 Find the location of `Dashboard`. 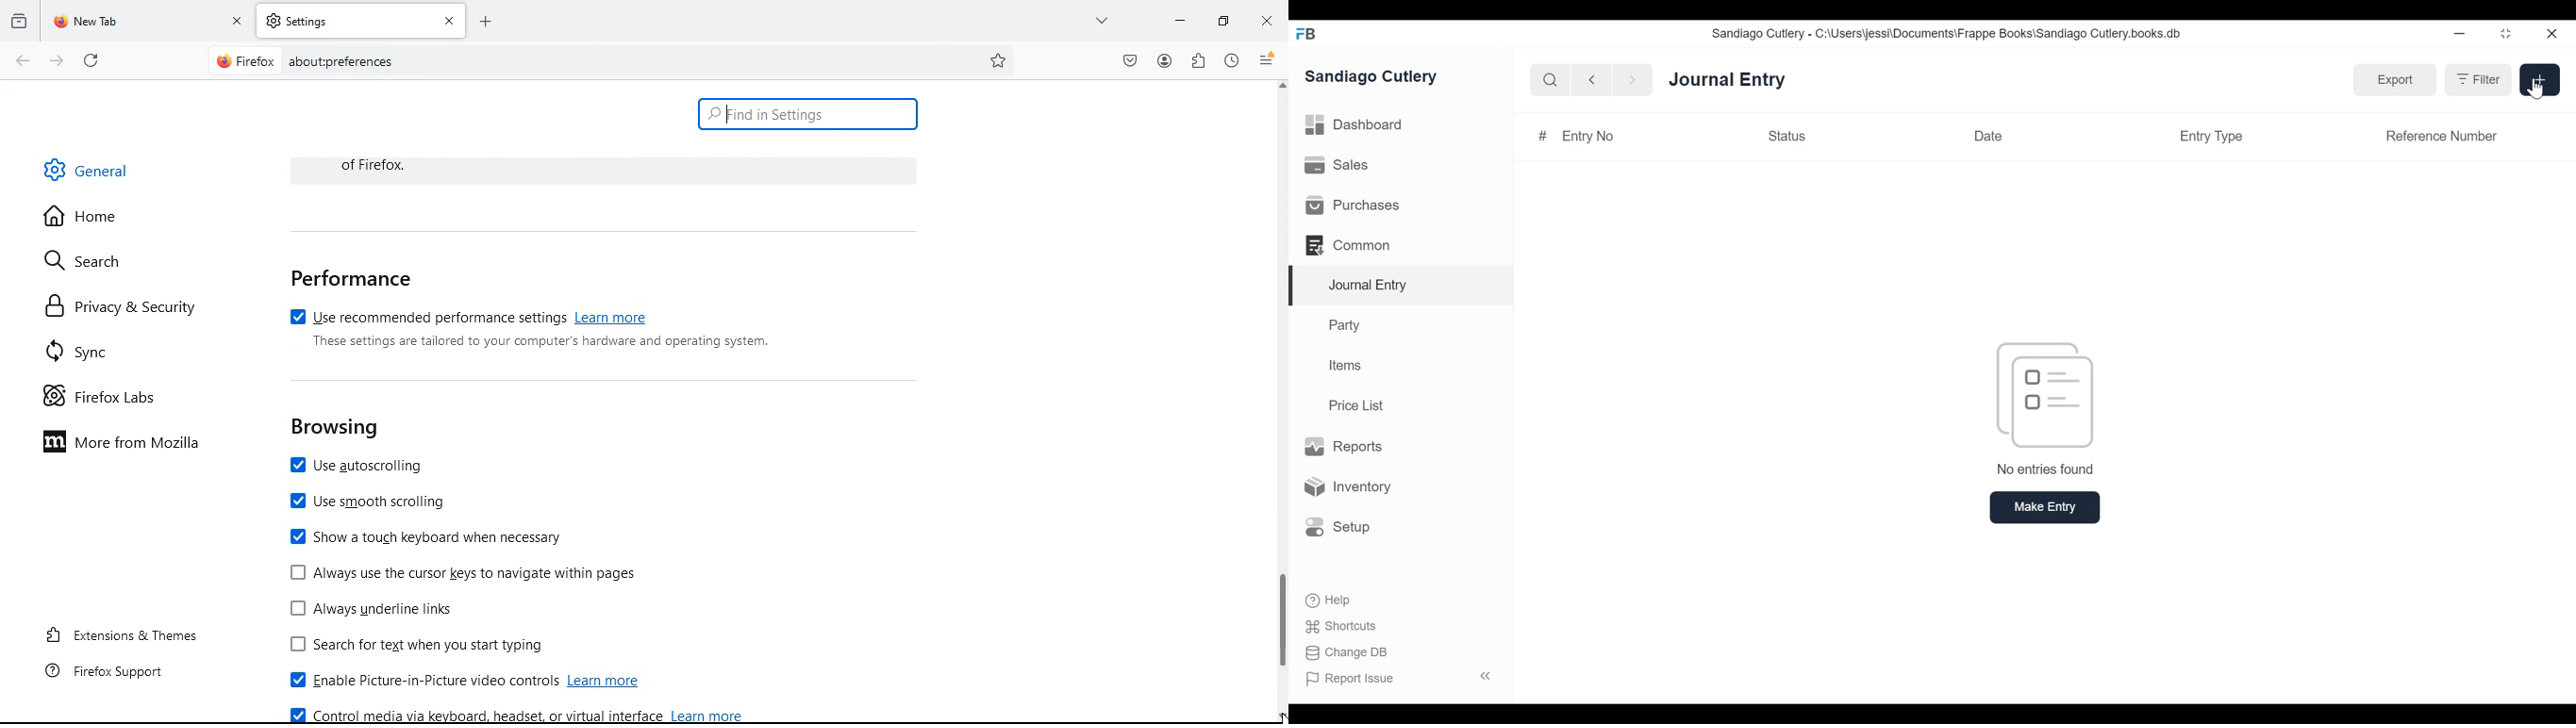

Dashboard is located at coordinates (1356, 125).